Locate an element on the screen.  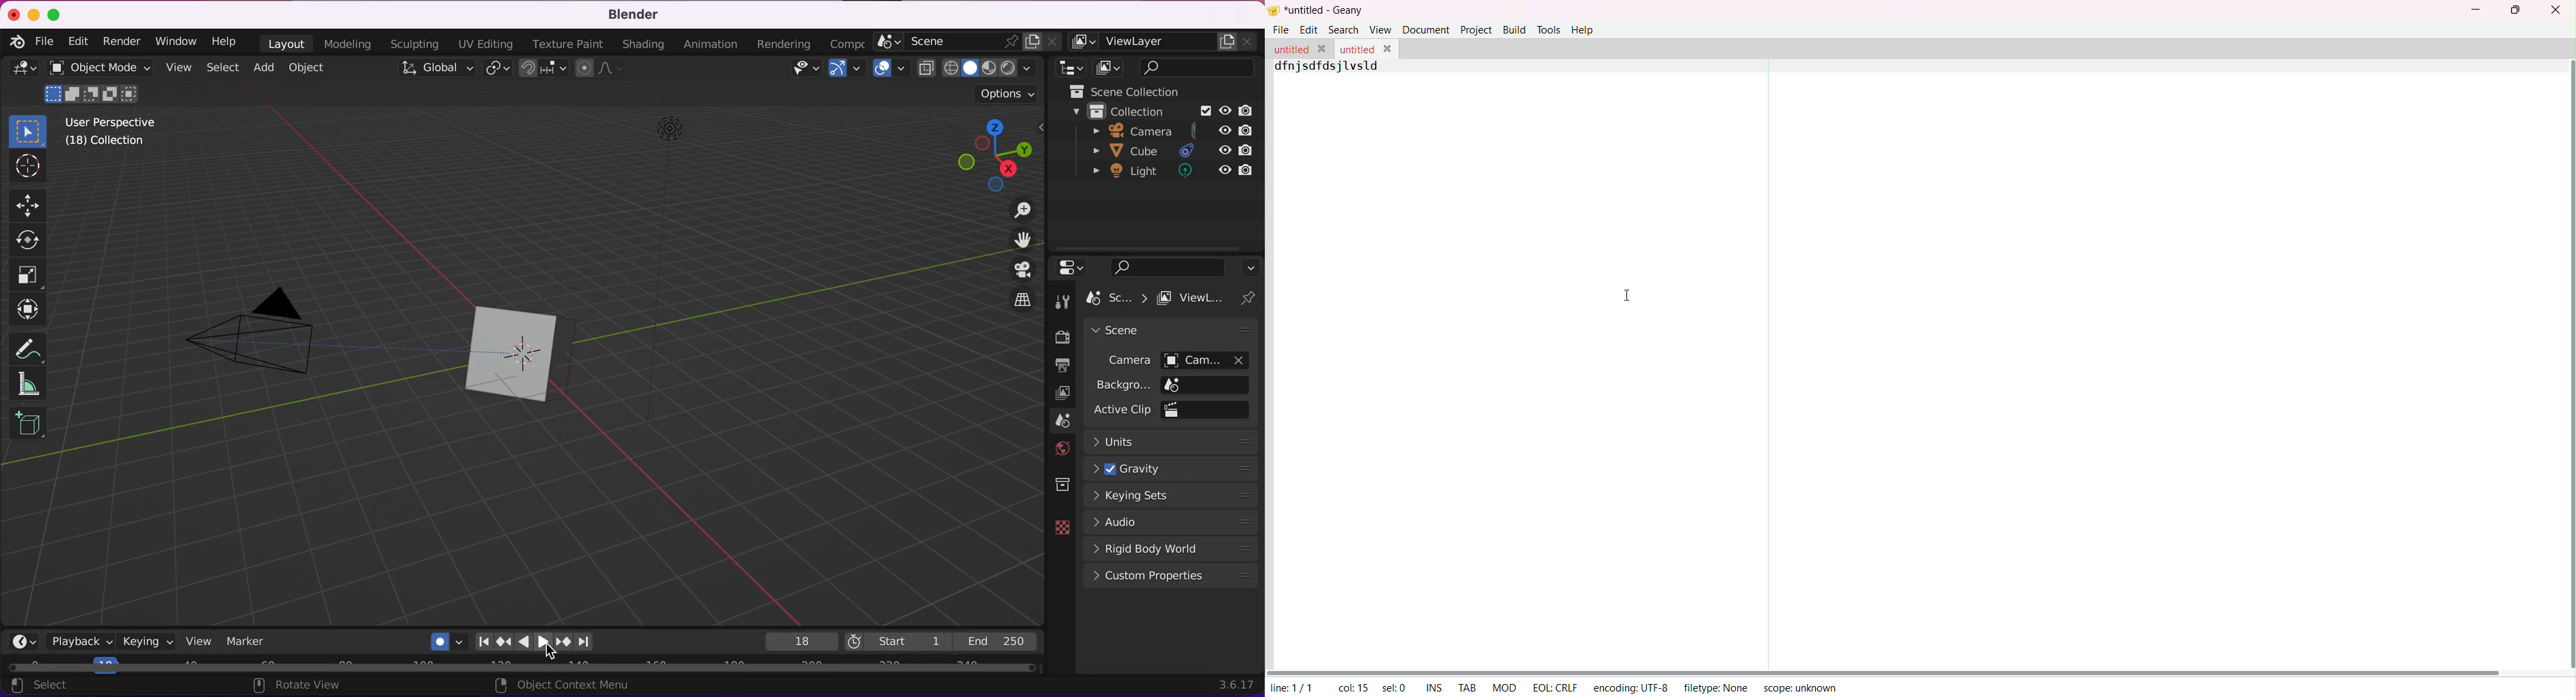
active clip is located at coordinates (1168, 410).